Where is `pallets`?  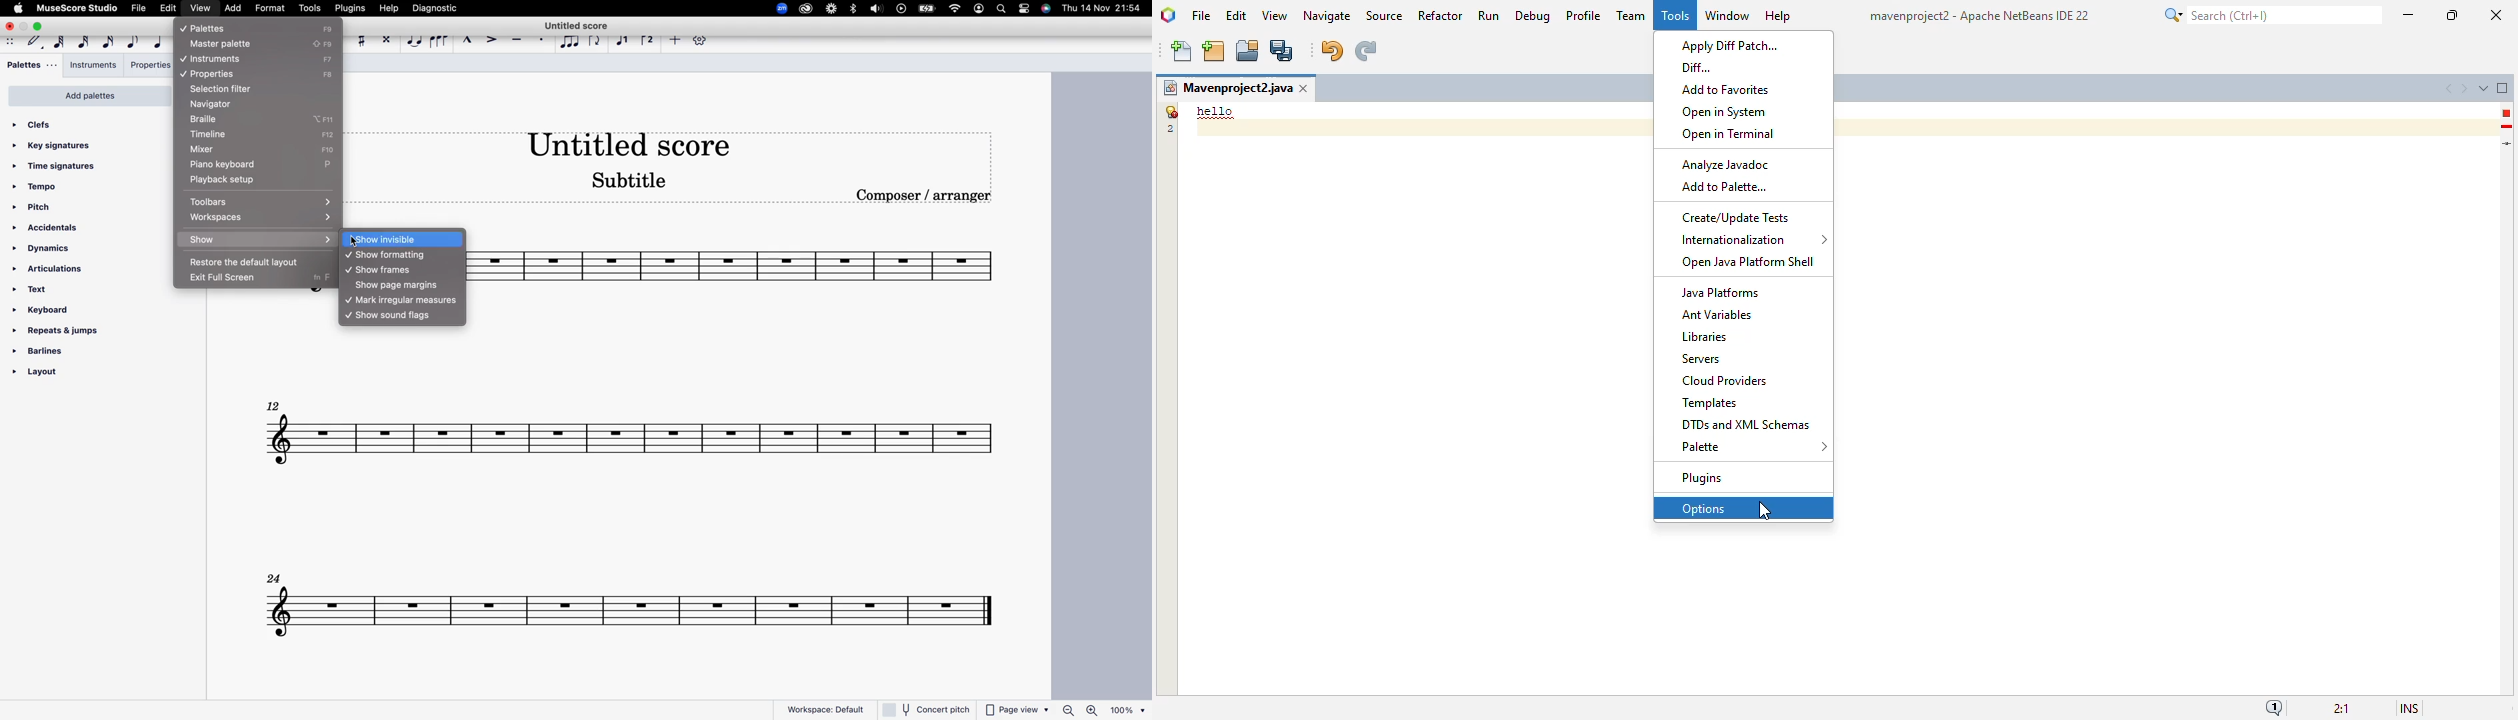
pallets is located at coordinates (31, 65).